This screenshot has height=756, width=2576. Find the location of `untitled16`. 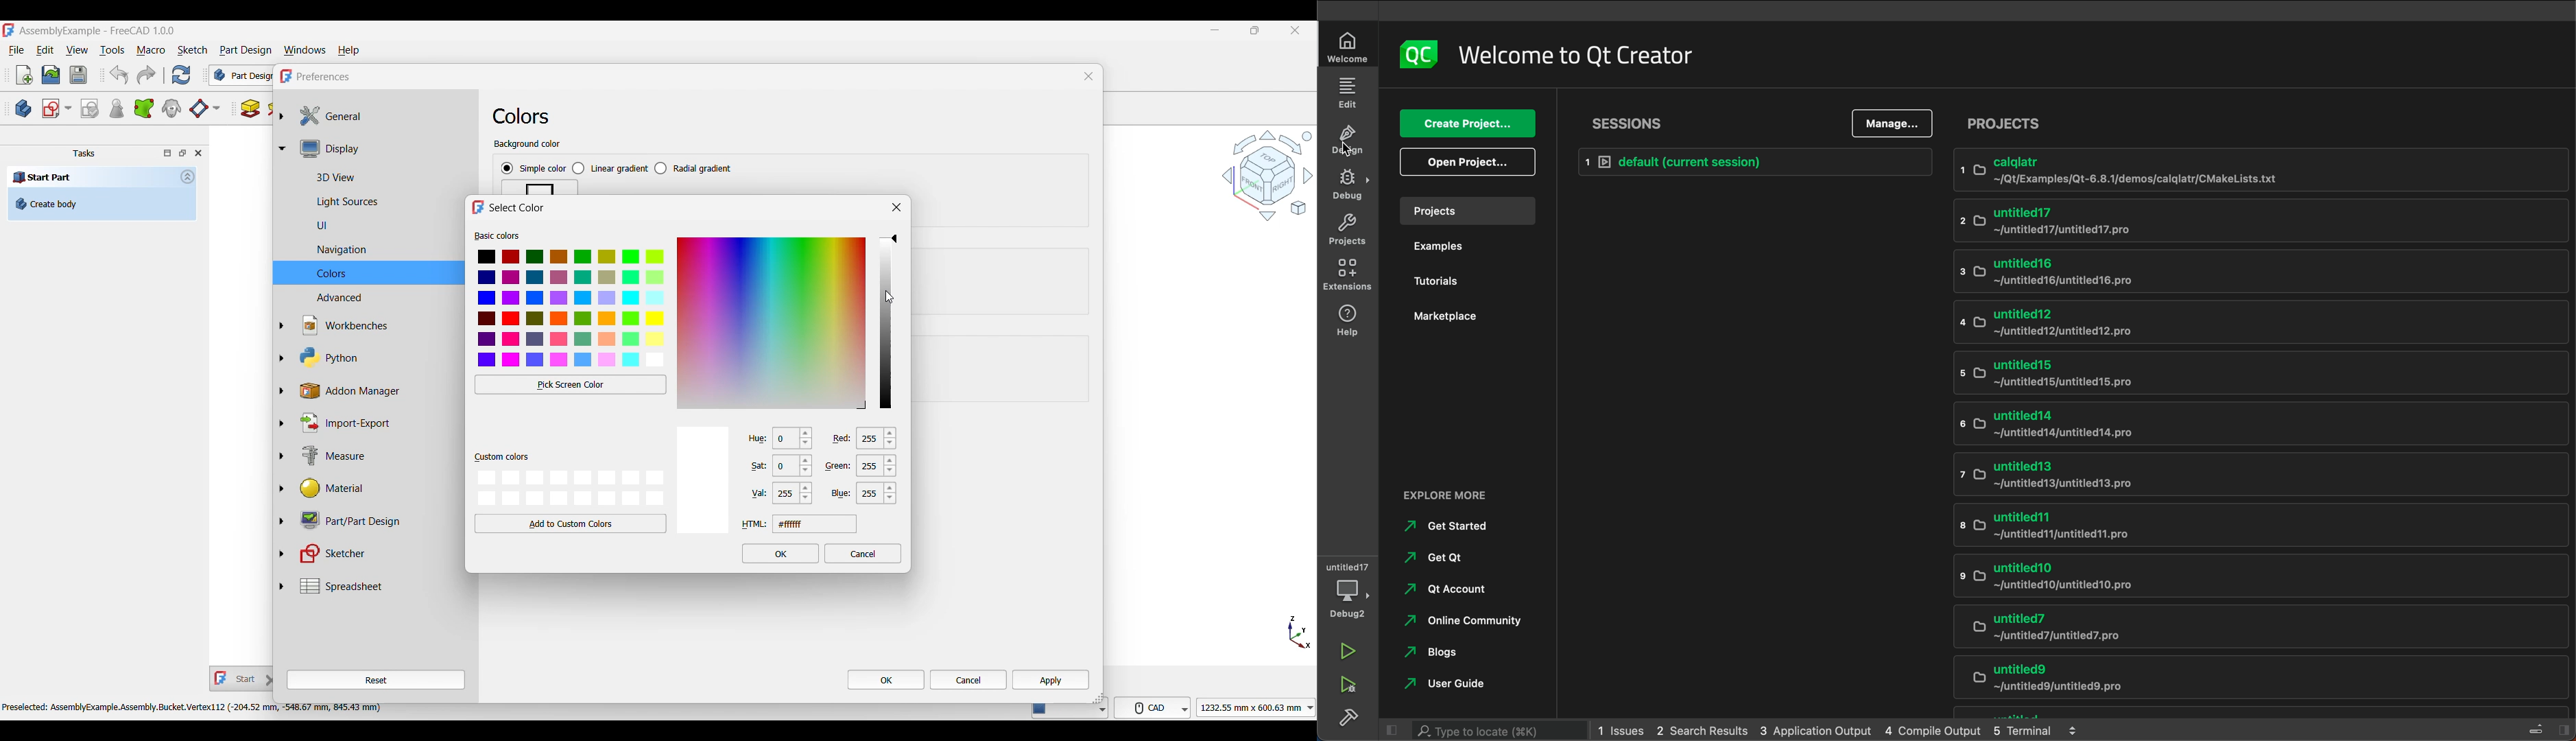

untitled16 is located at coordinates (2250, 273).